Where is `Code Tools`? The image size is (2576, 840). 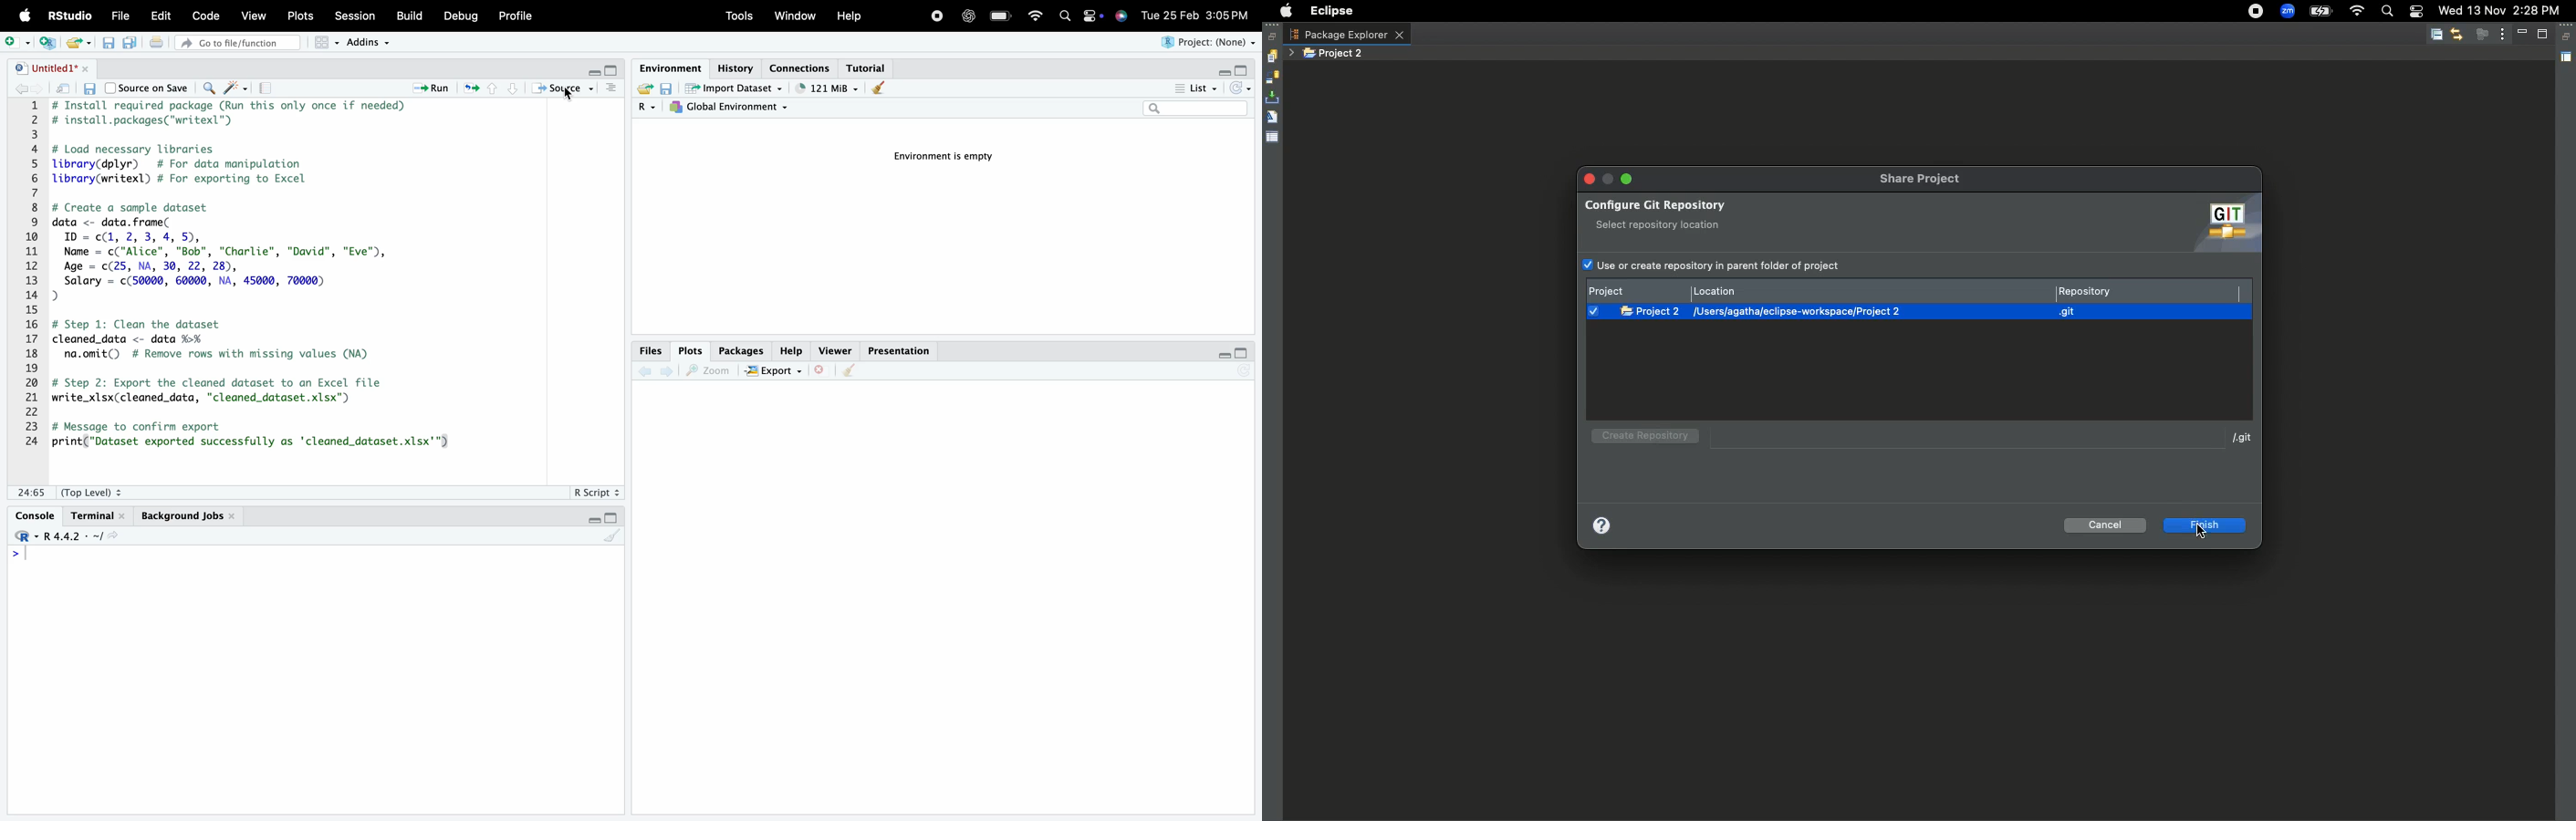
Code Tools is located at coordinates (236, 88).